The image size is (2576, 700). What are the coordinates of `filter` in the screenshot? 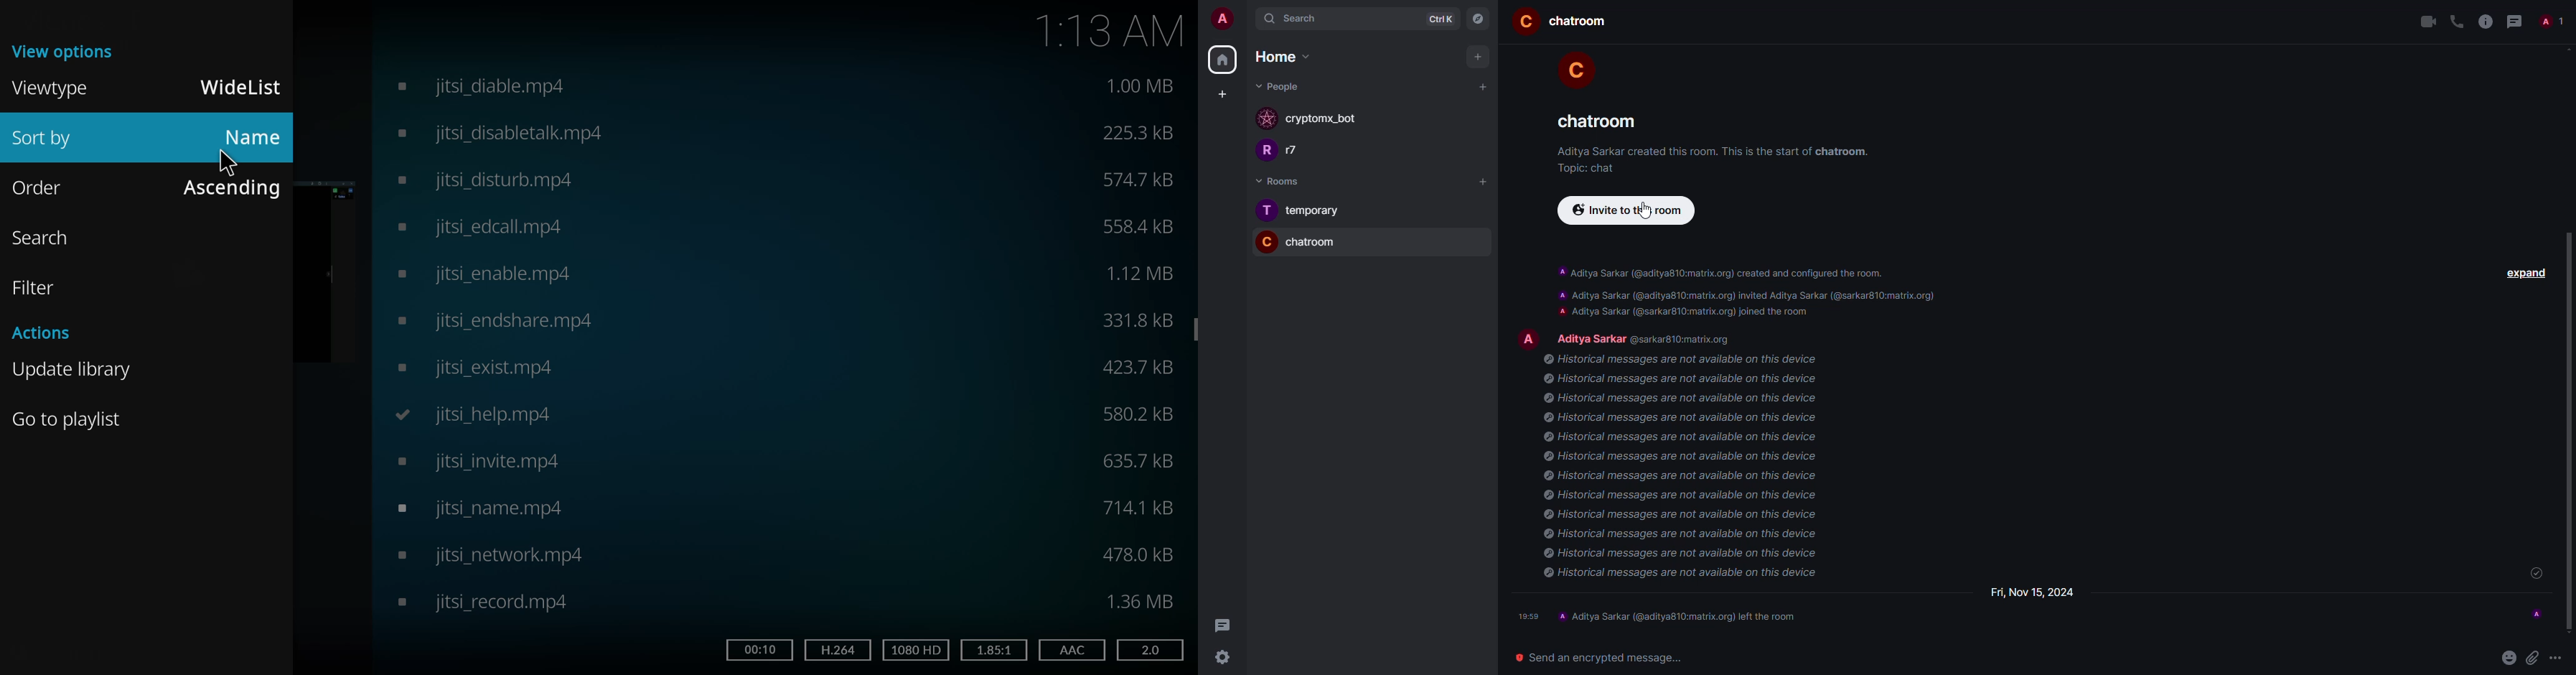 It's located at (37, 286).